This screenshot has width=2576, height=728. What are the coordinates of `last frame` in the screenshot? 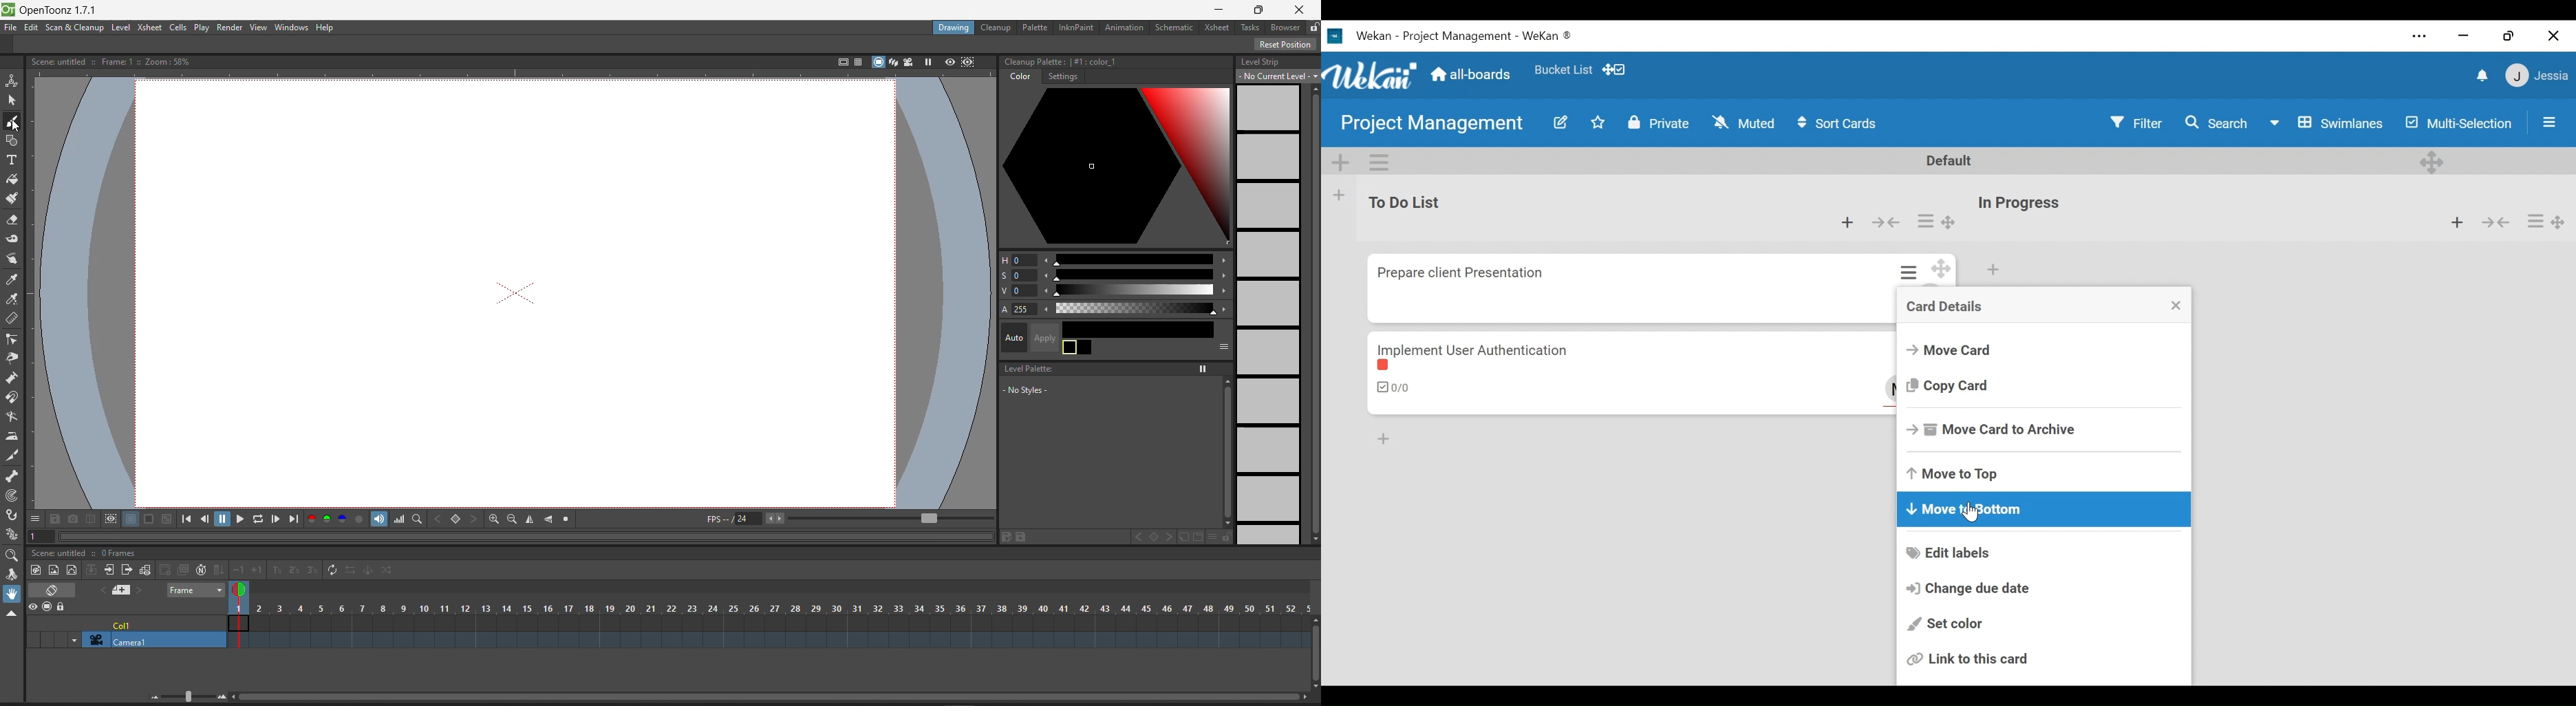 It's located at (294, 520).